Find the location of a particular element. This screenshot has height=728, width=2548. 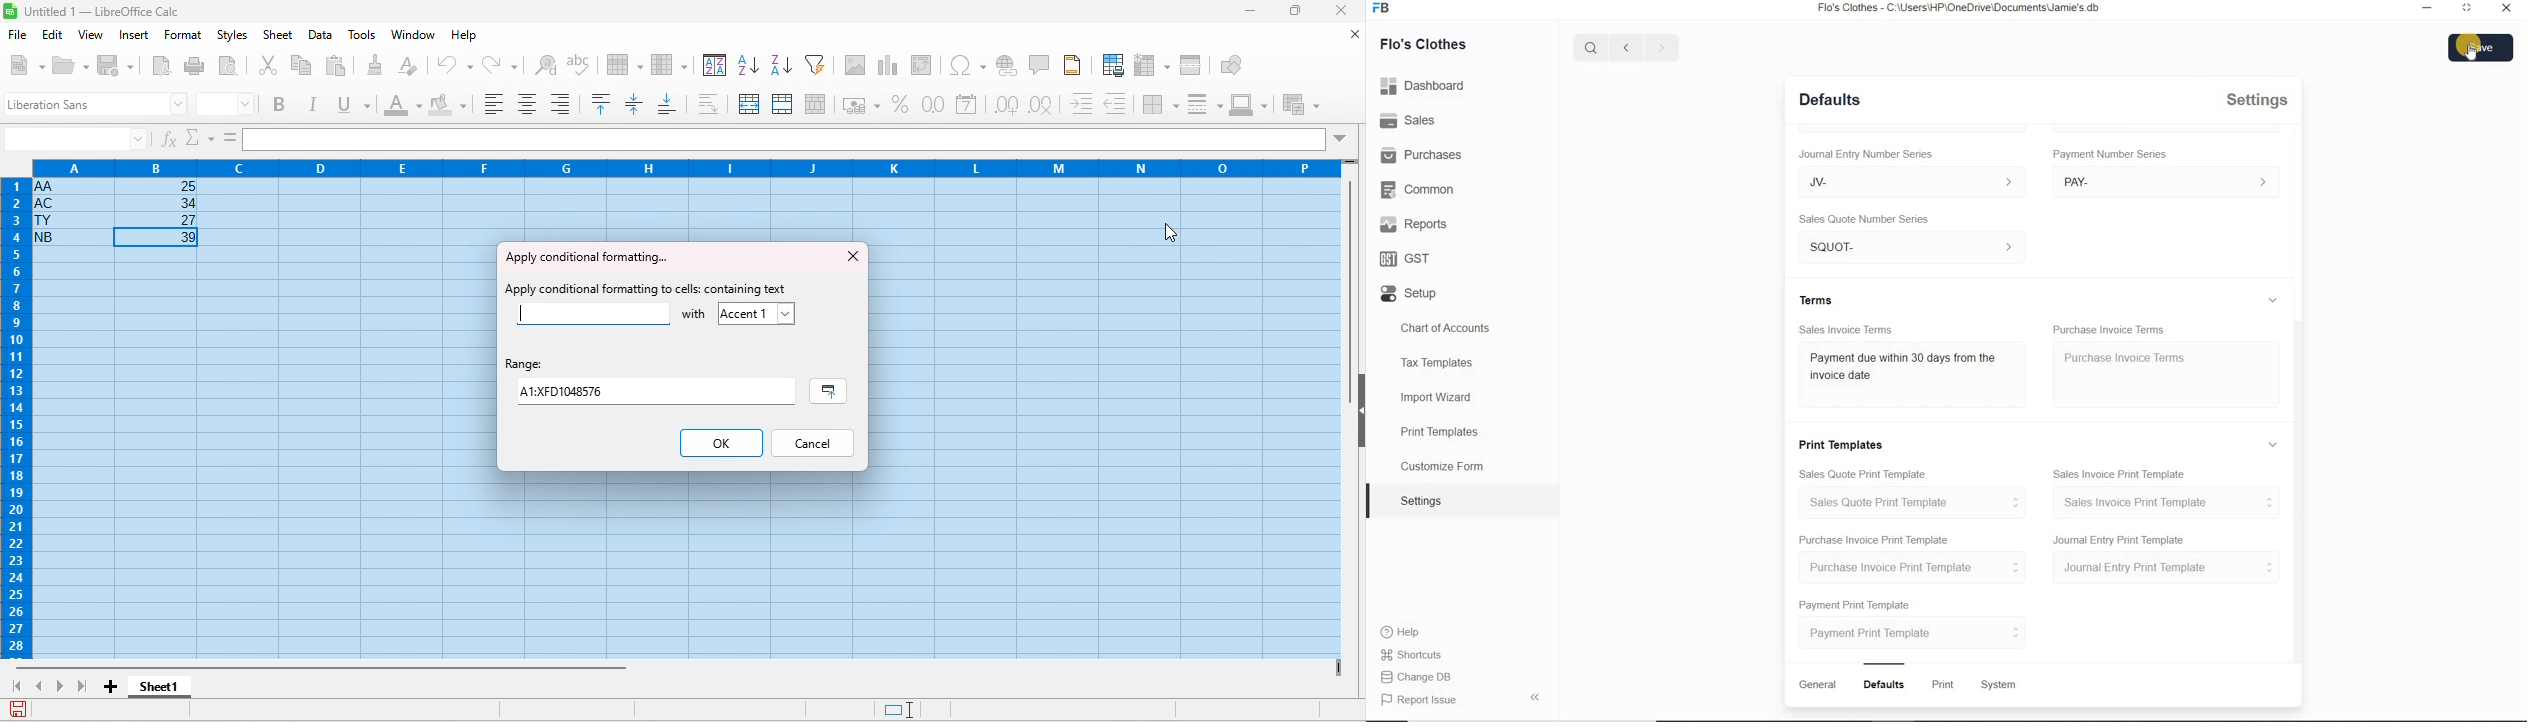

print is located at coordinates (194, 65).